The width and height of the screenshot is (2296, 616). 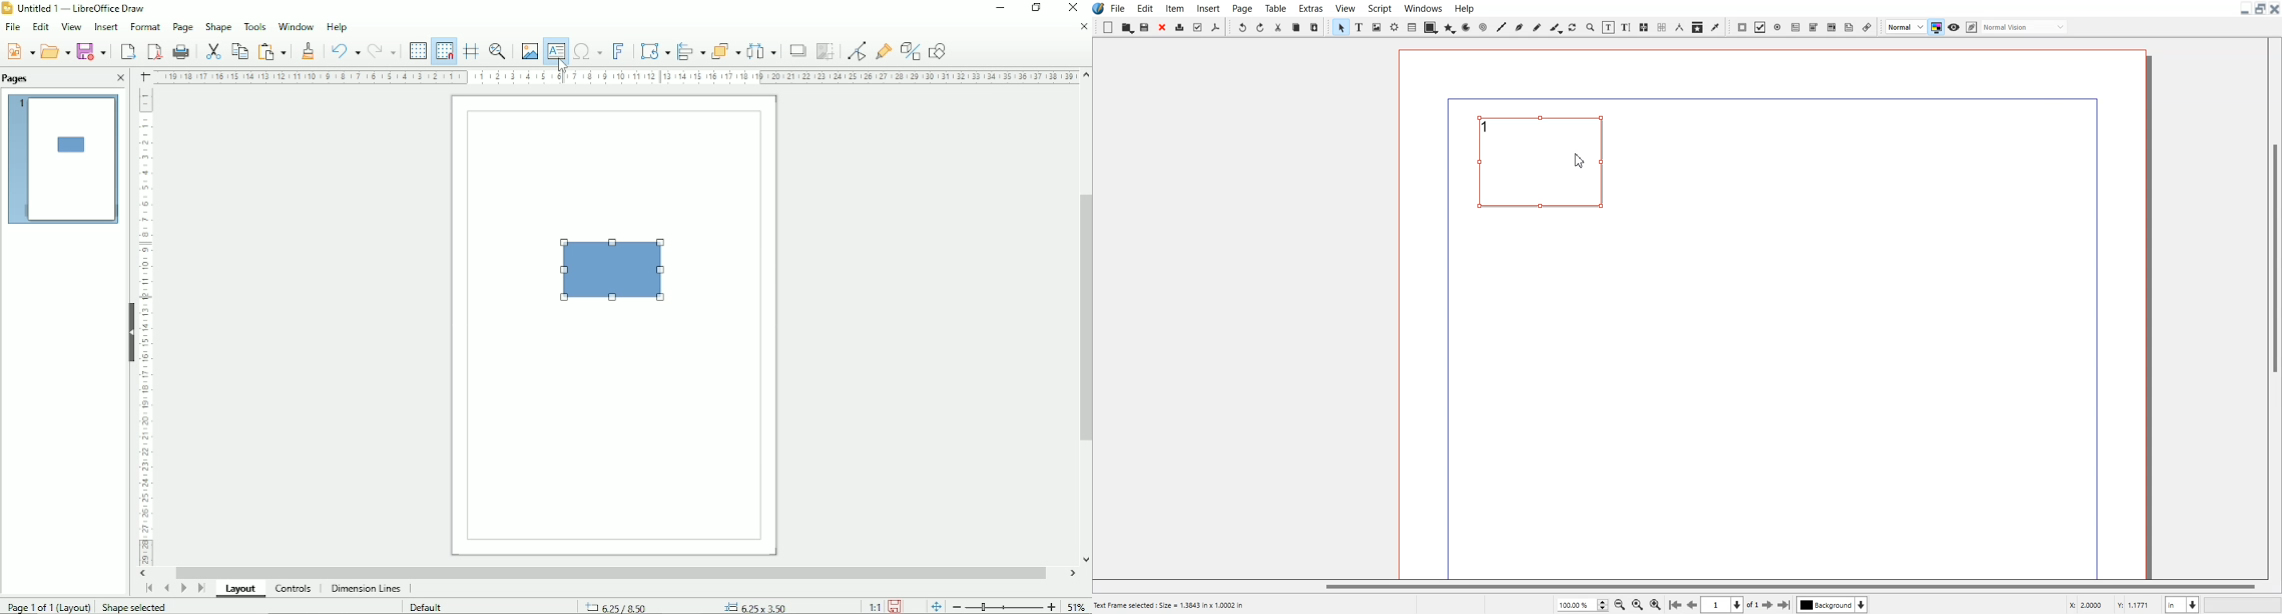 I want to click on Text, so click(x=1489, y=127).